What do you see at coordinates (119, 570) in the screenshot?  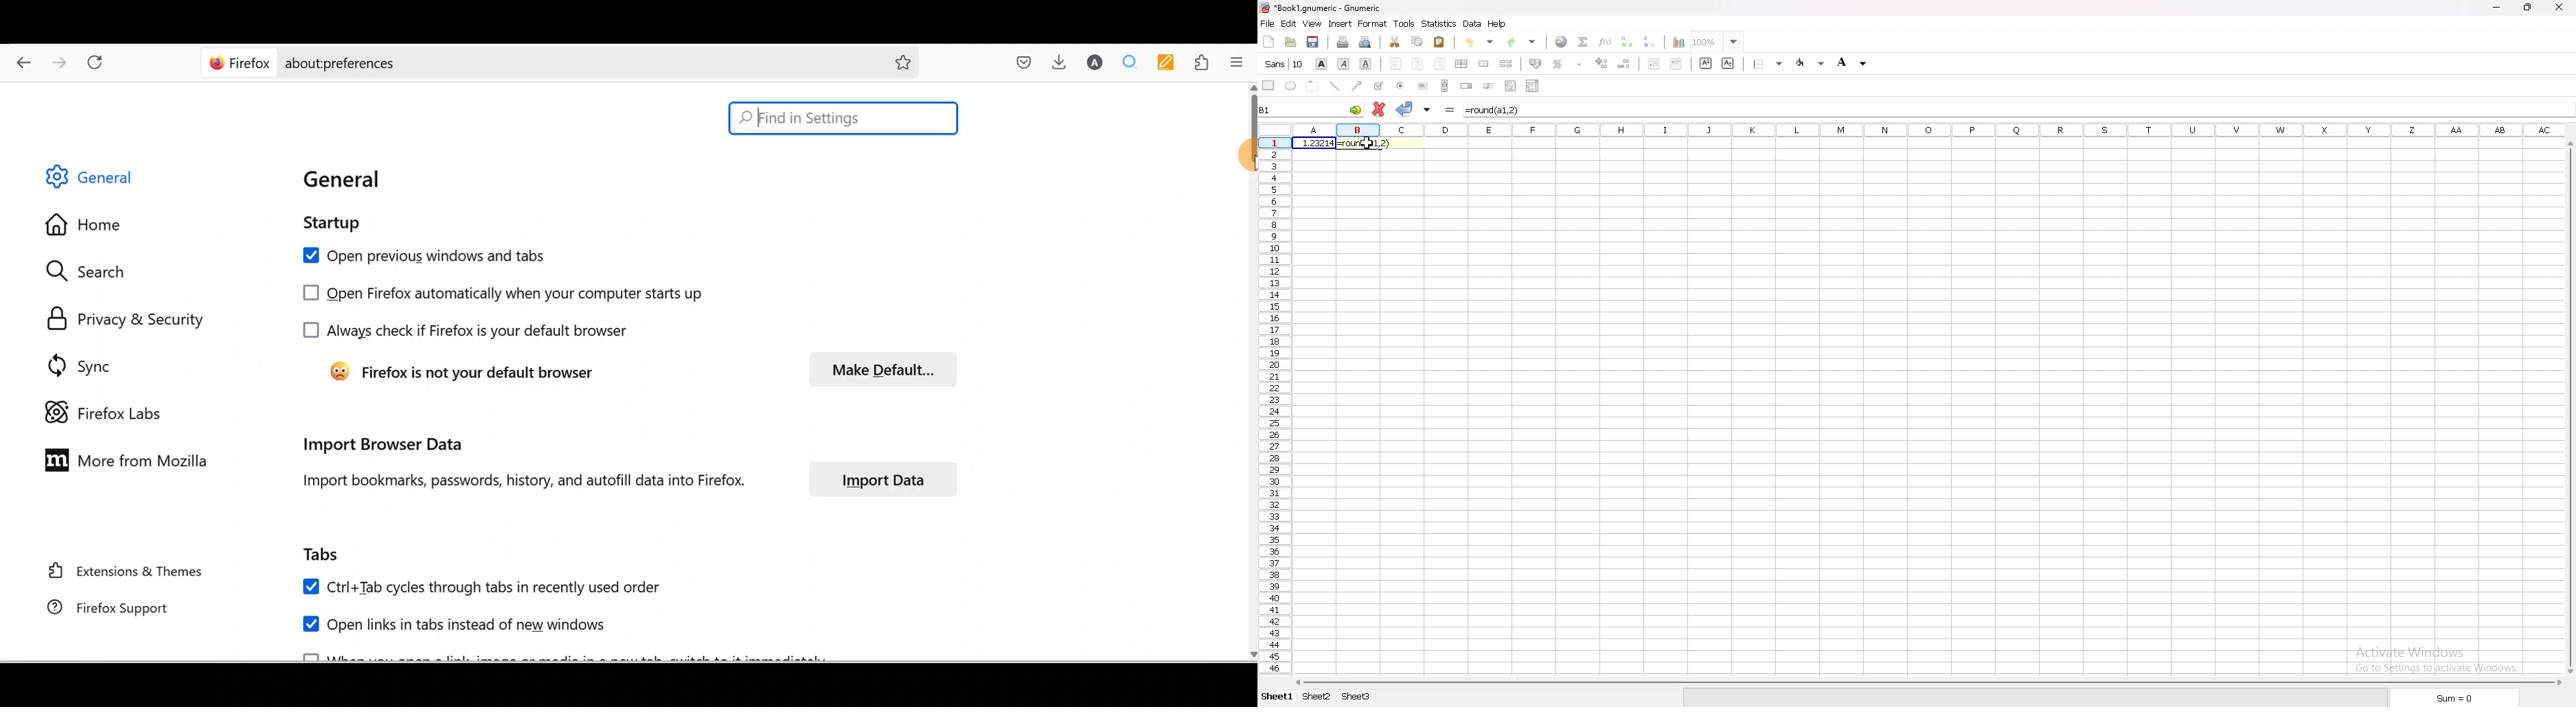 I see `Extension & Themes` at bounding box center [119, 570].